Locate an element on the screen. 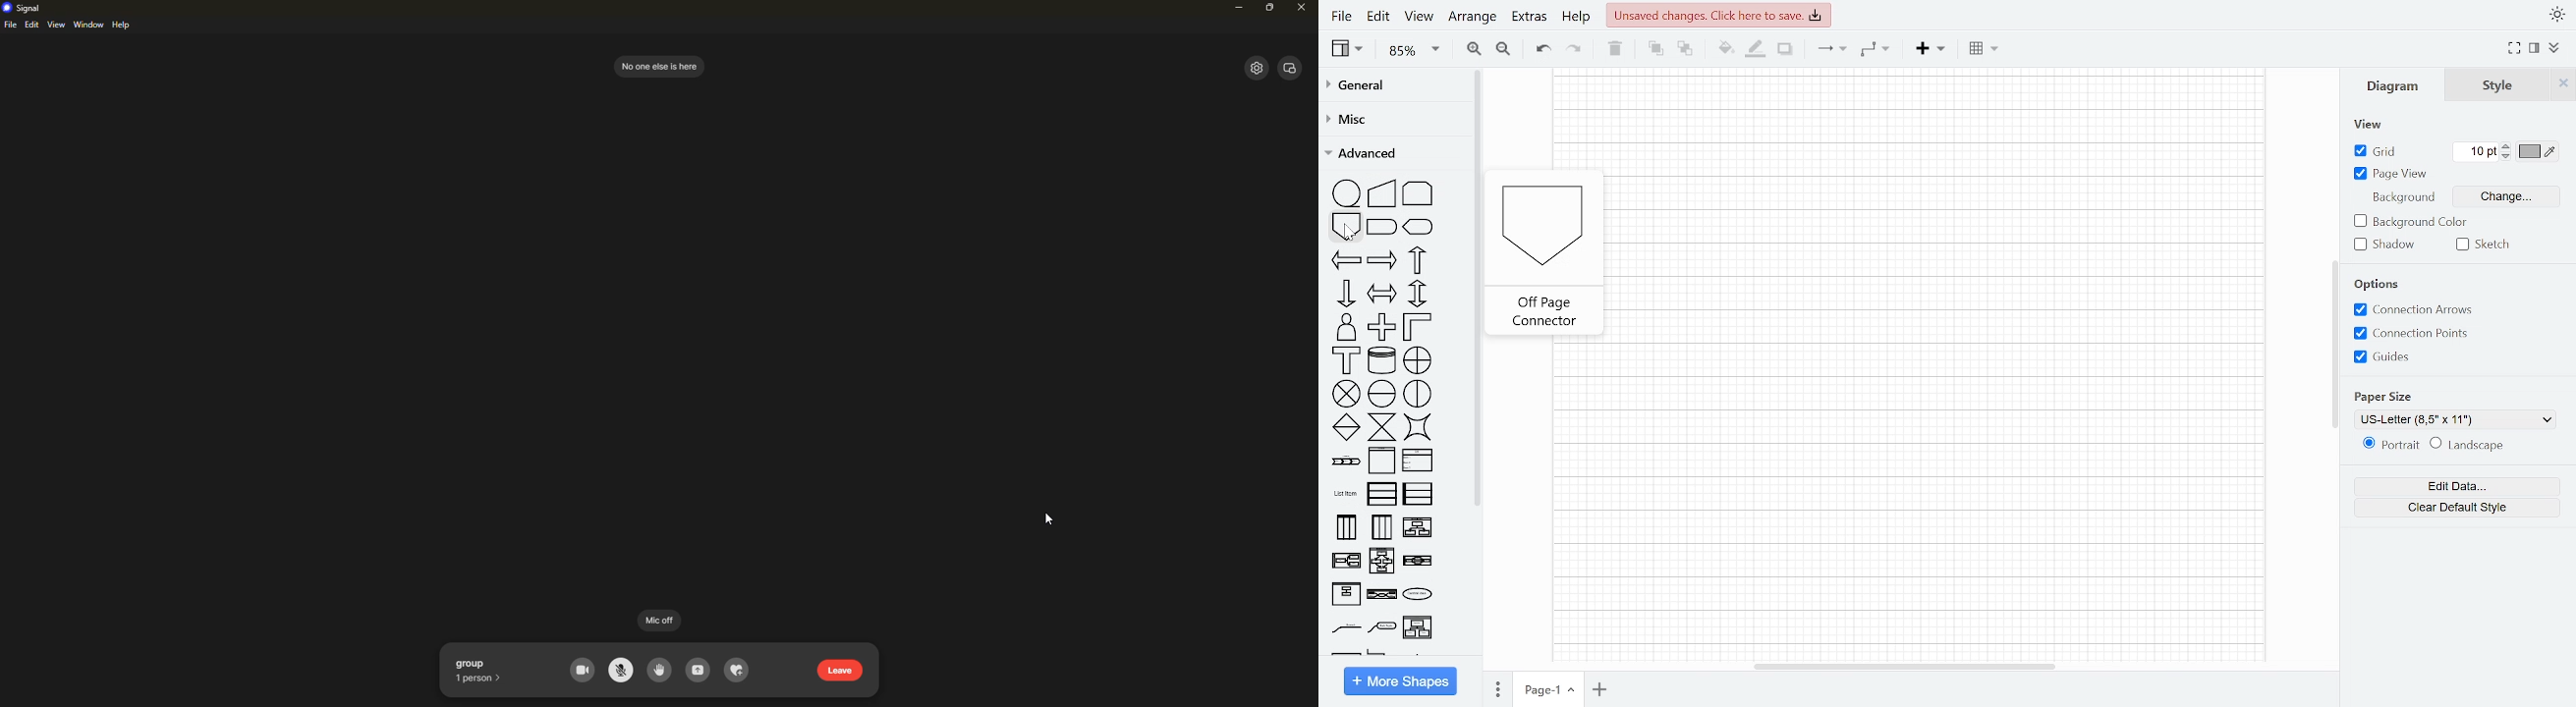 The height and width of the screenshot is (728, 2576). Table is located at coordinates (1986, 50).